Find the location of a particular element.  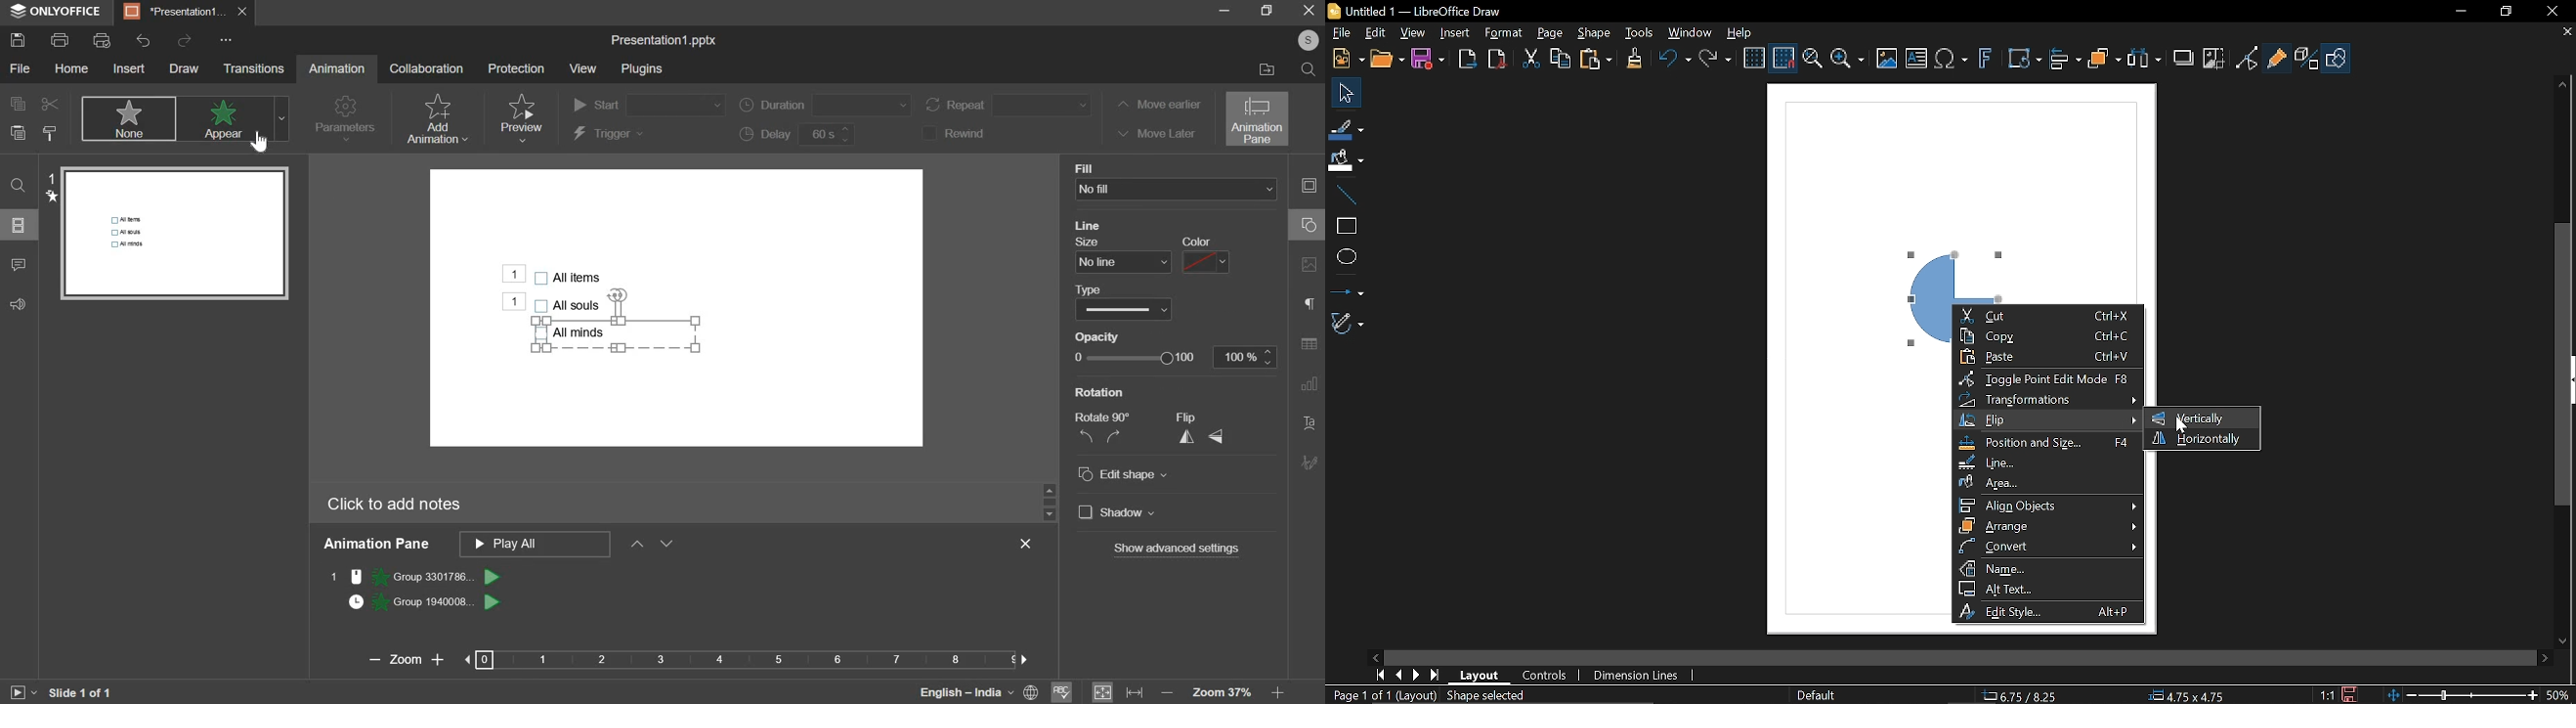

transitions is located at coordinates (253, 68).